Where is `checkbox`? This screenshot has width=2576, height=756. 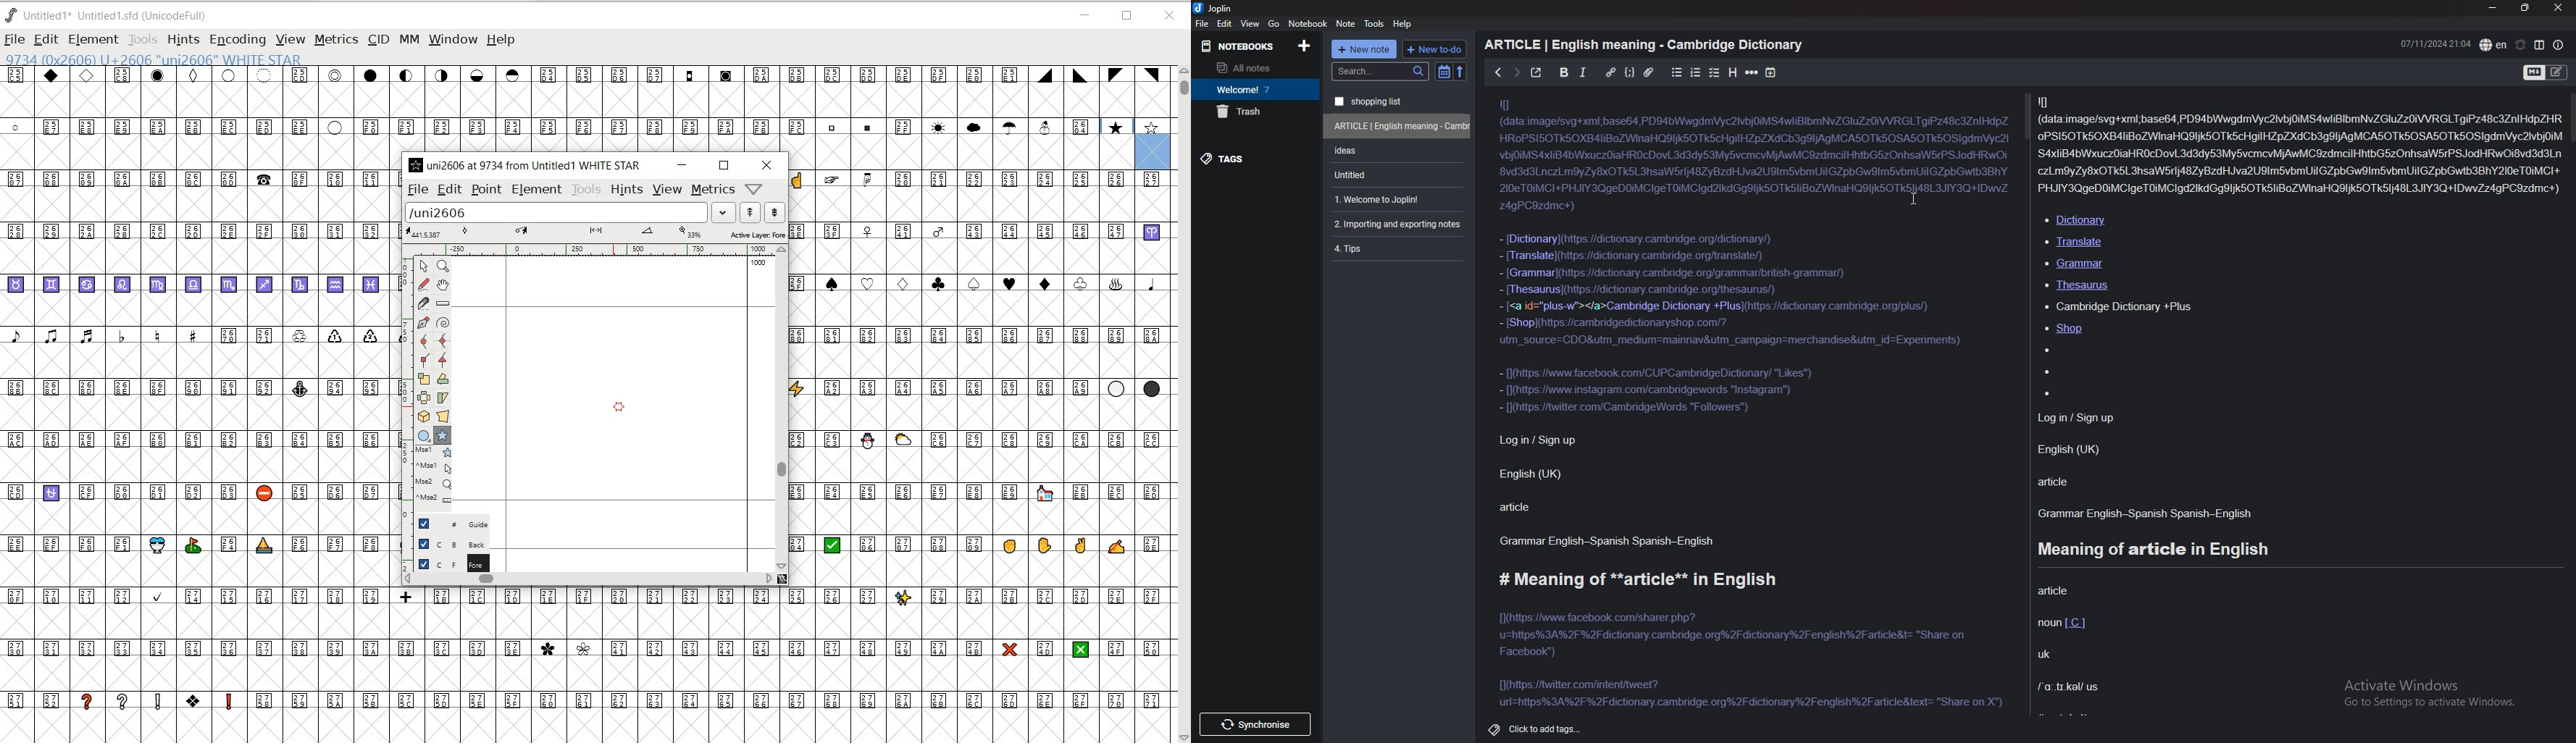 checkbox is located at coordinates (1714, 72).